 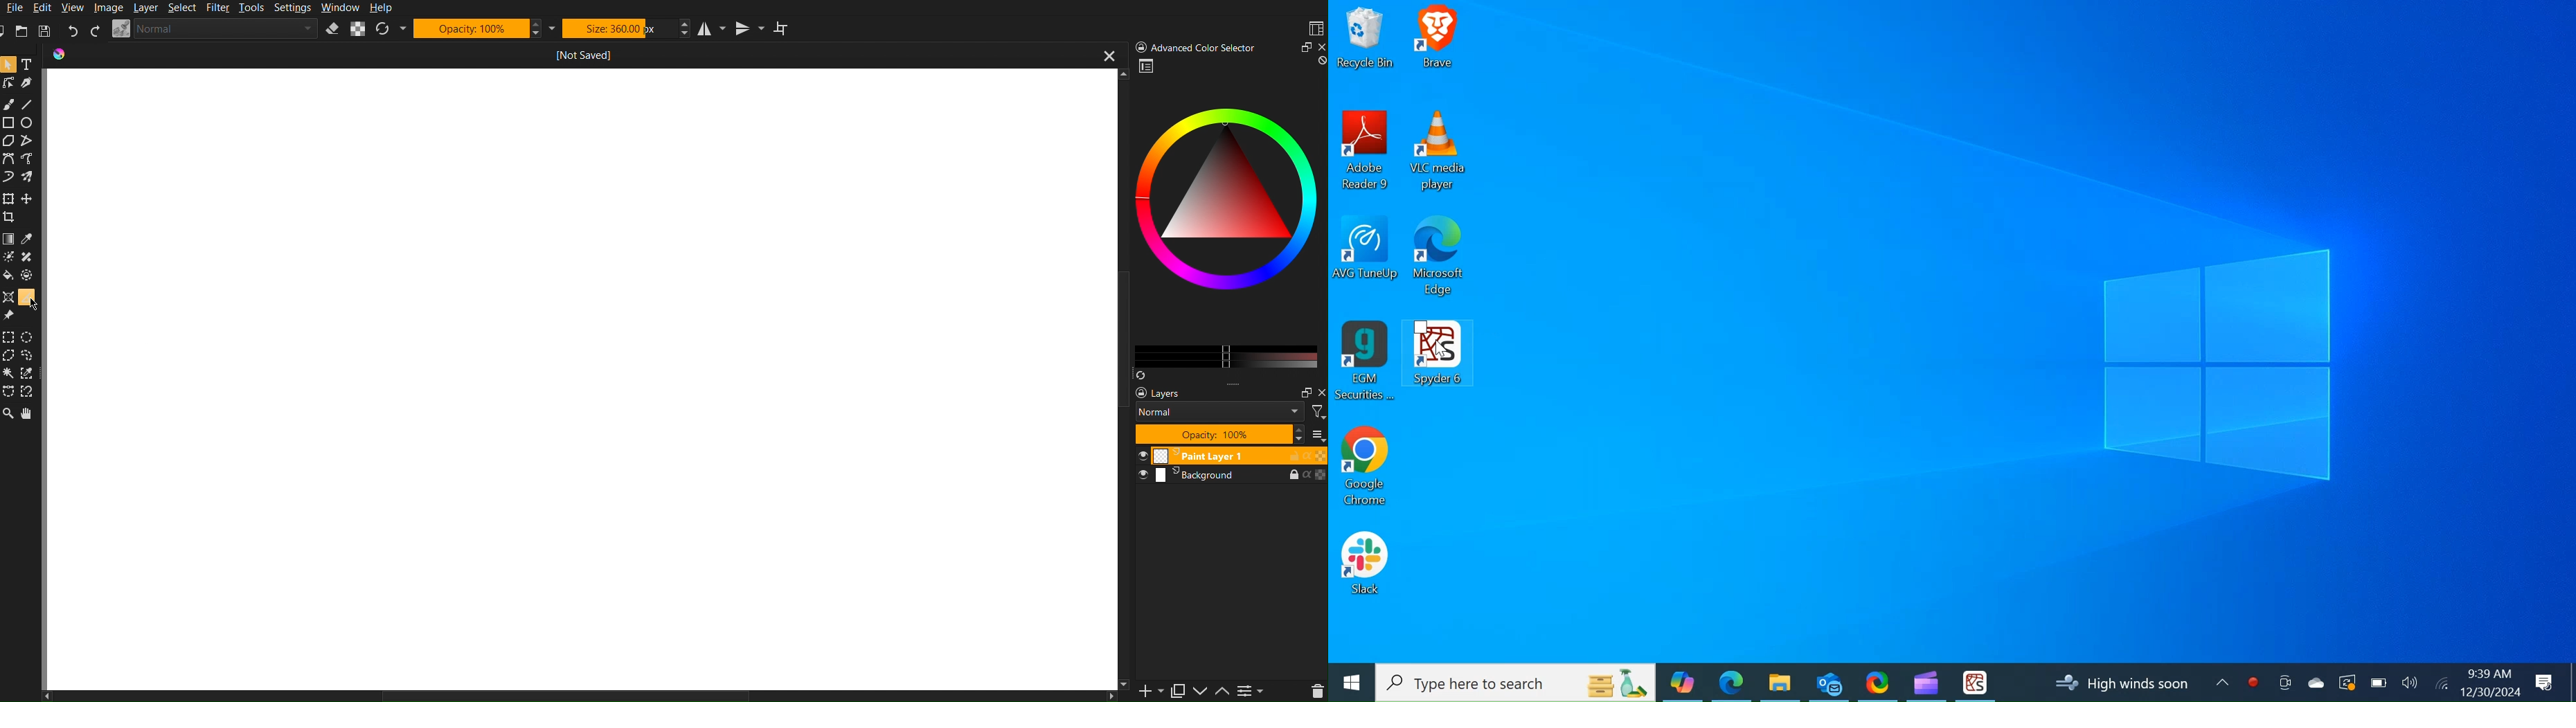 I want to click on Speaker, so click(x=2410, y=682).